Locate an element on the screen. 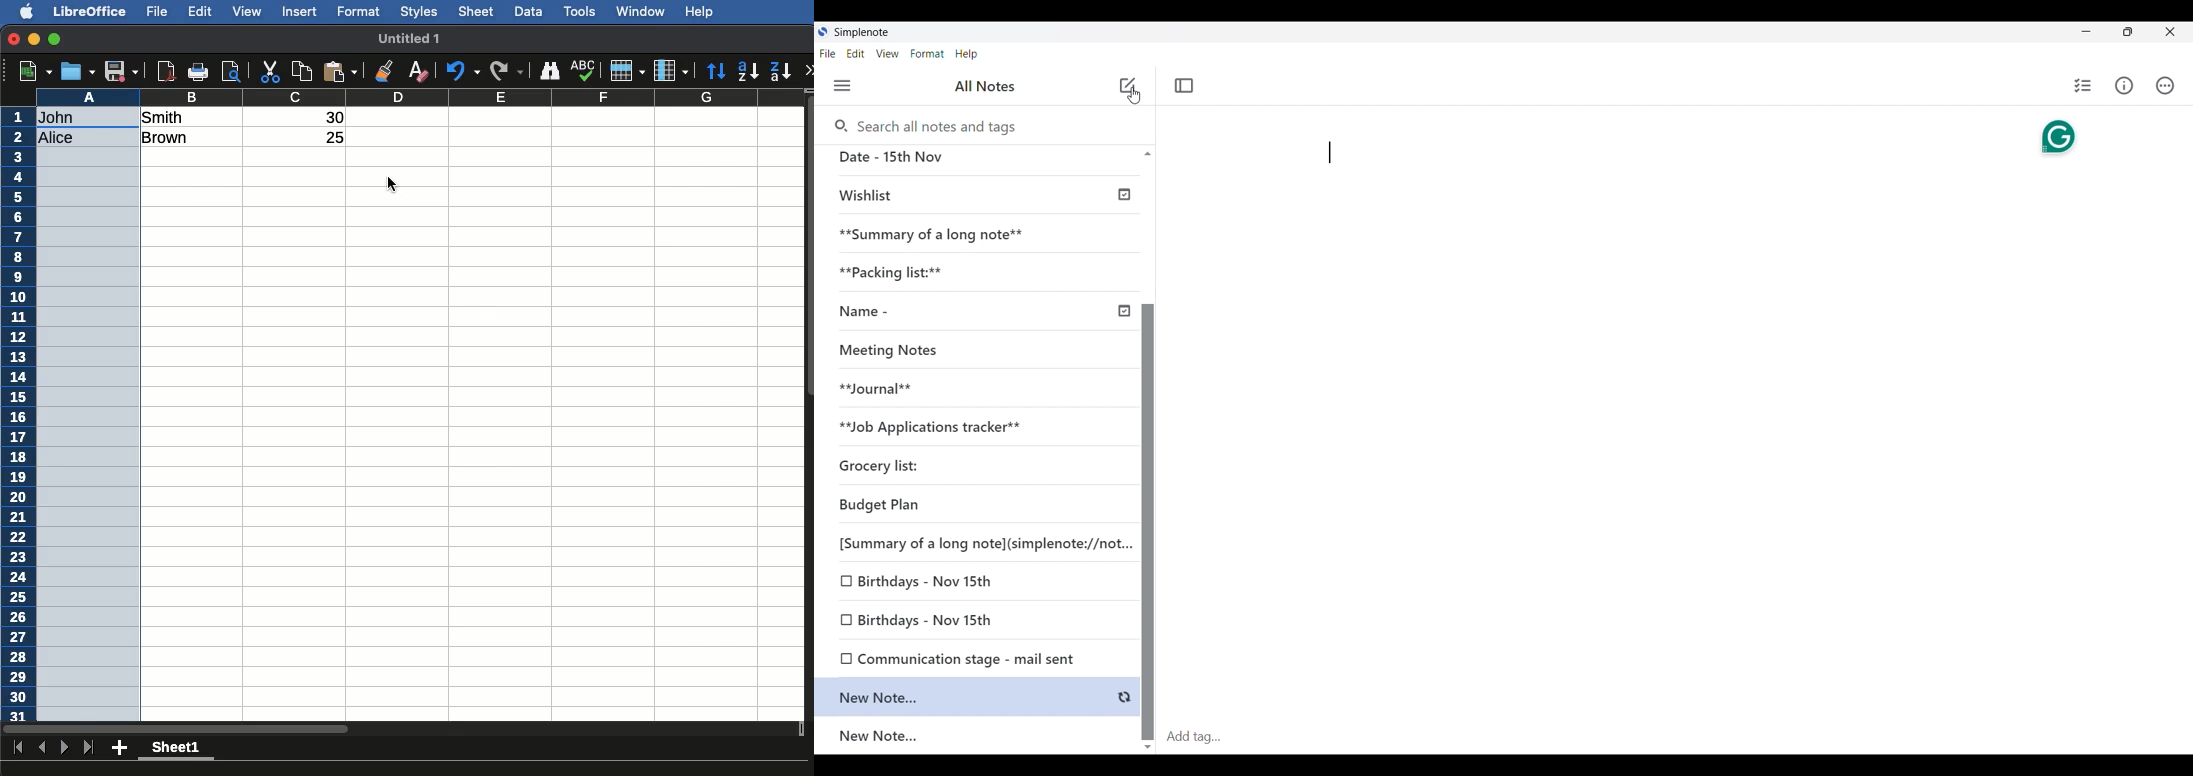 The height and width of the screenshot is (784, 2212). Edit is located at coordinates (200, 10).